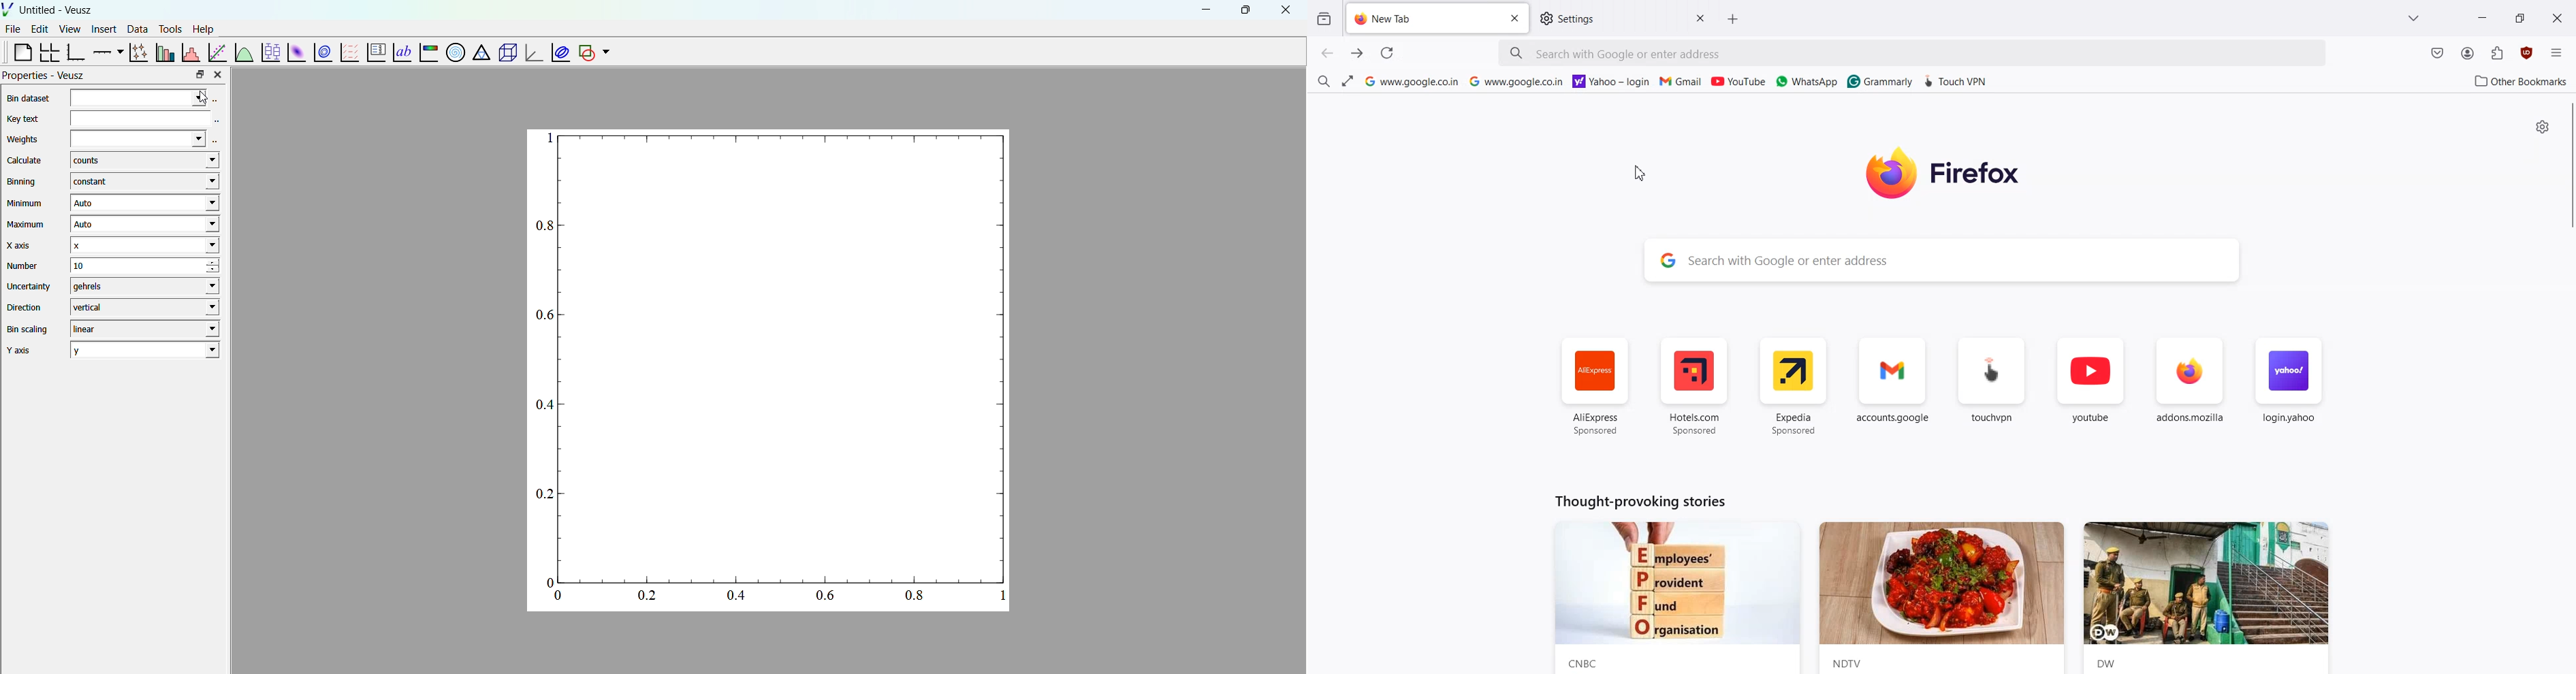 This screenshot has height=700, width=2576. What do you see at coordinates (200, 75) in the screenshot?
I see `maximize property bar` at bounding box center [200, 75].